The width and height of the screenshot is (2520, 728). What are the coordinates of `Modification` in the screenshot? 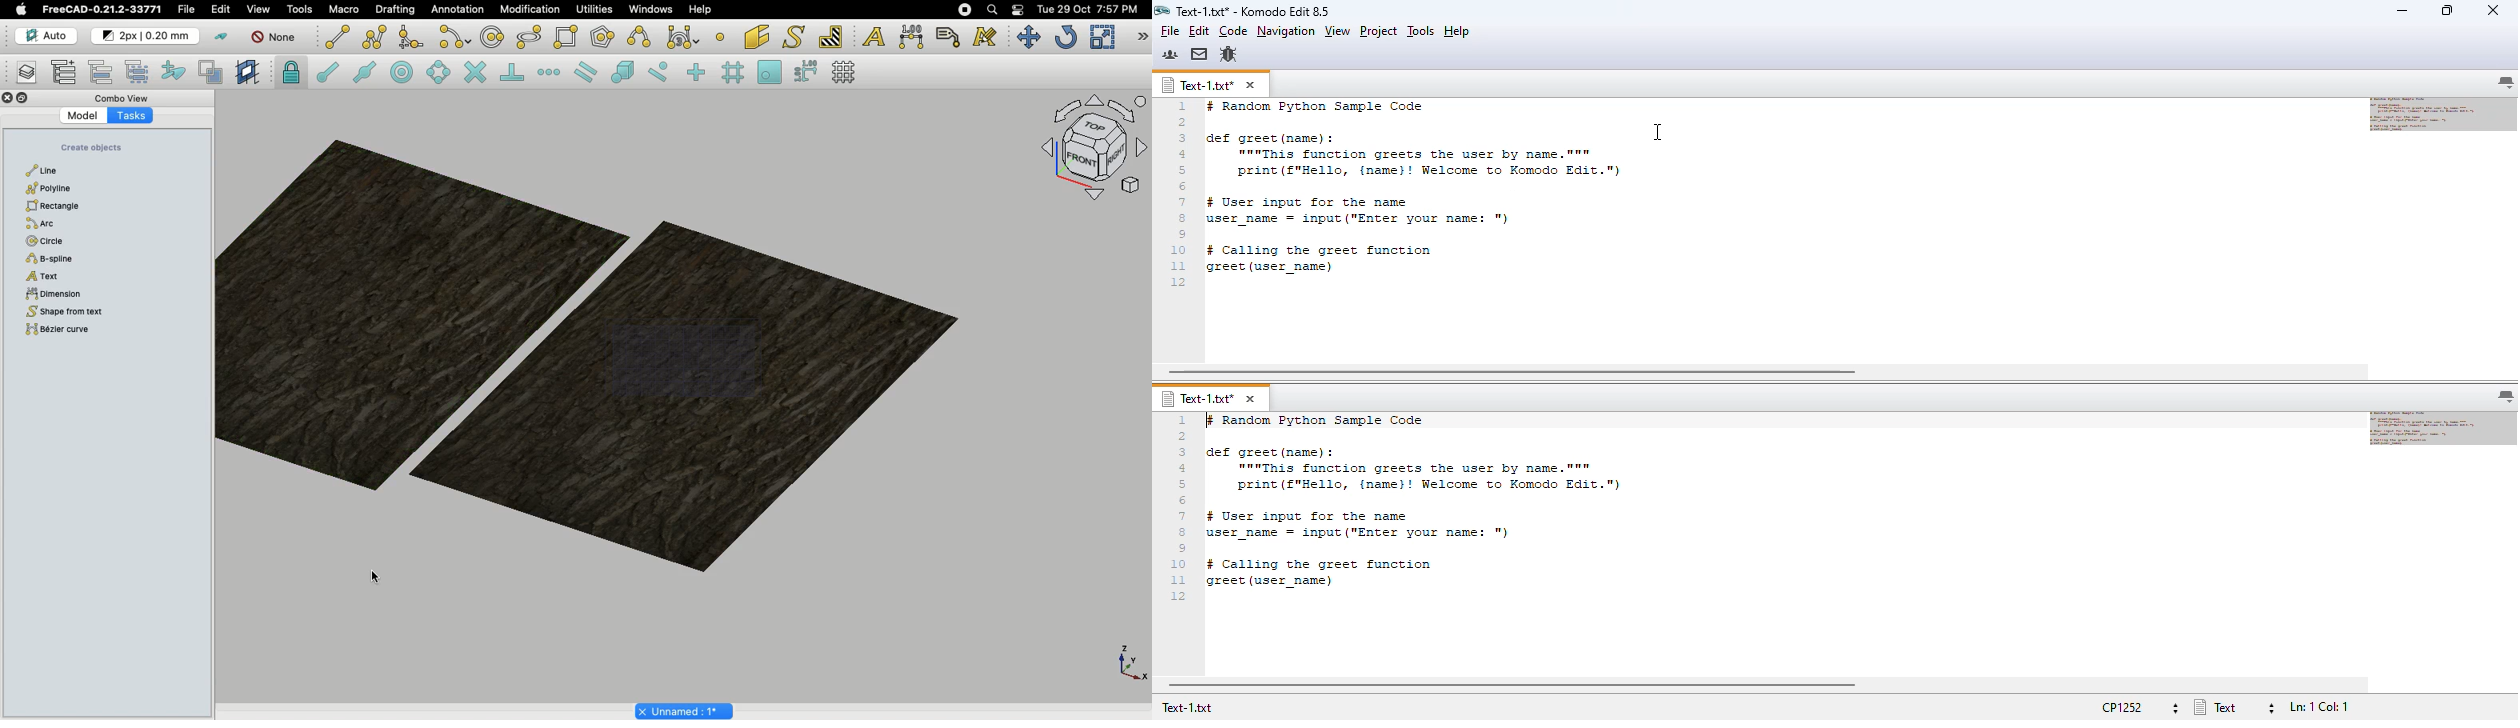 It's located at (534, 11).